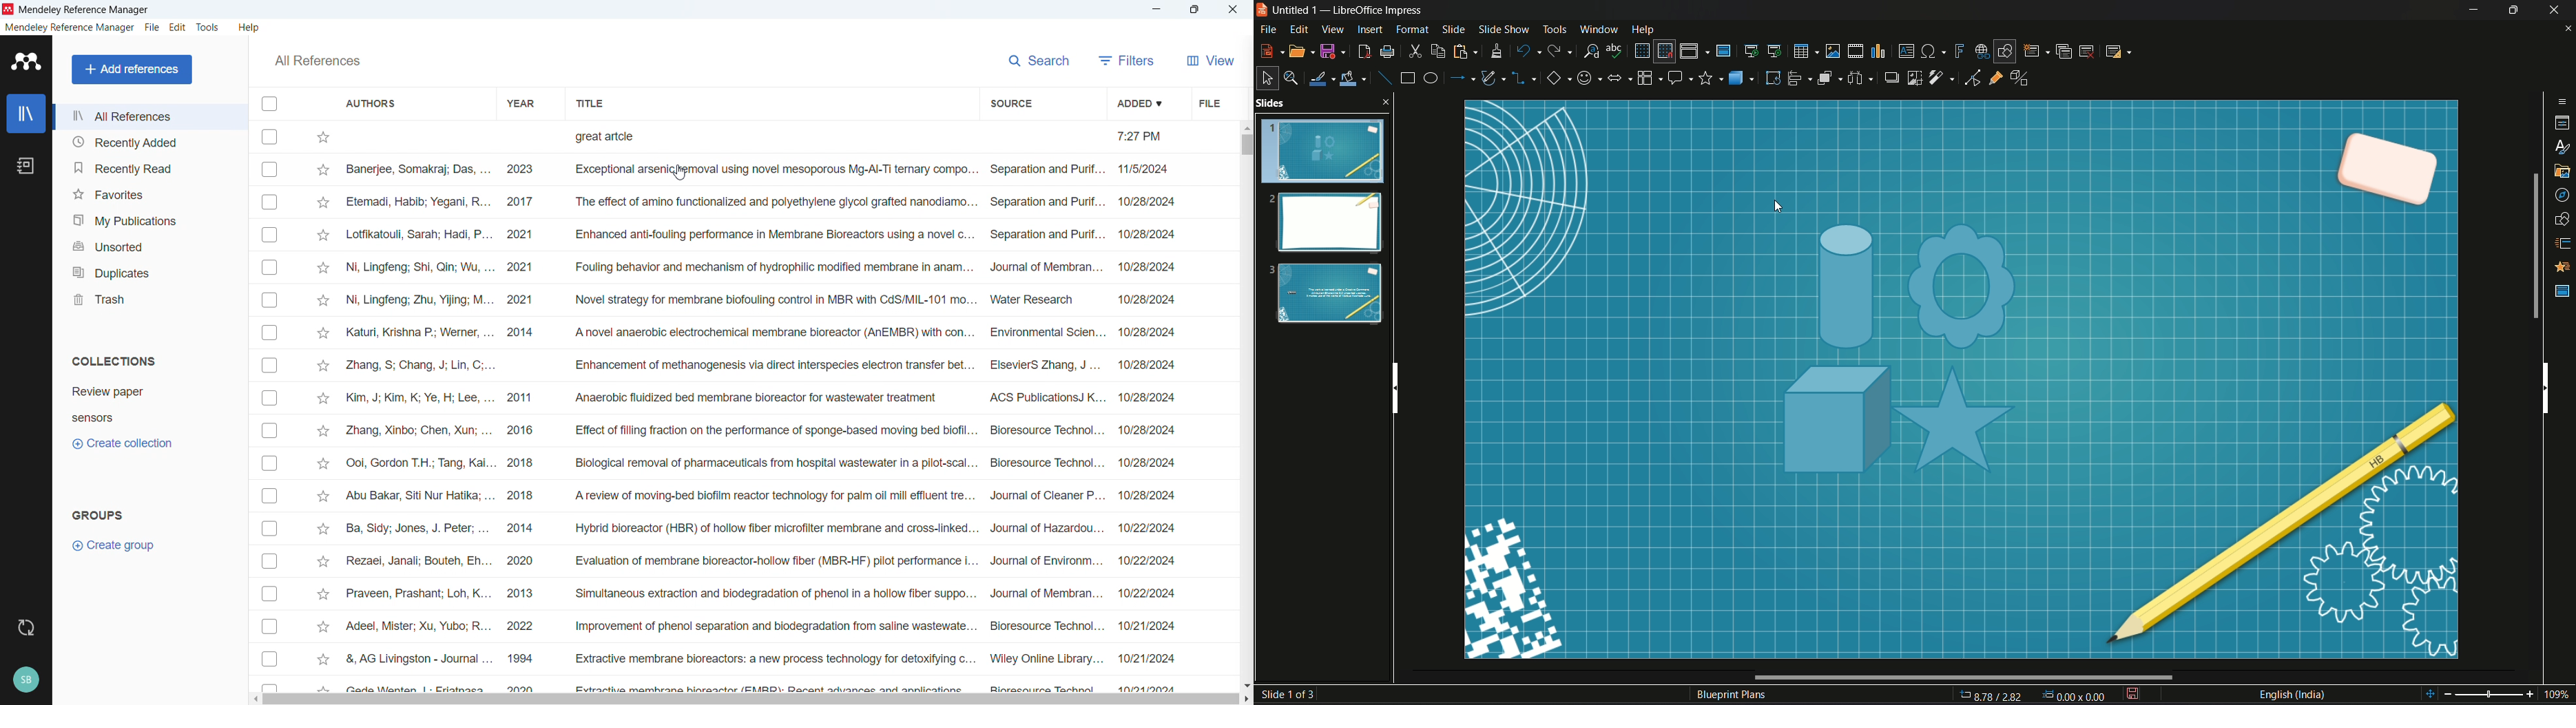 This screenshot has height=728, width=2576. I want to click on Scroll bar, so click(2534, 246).